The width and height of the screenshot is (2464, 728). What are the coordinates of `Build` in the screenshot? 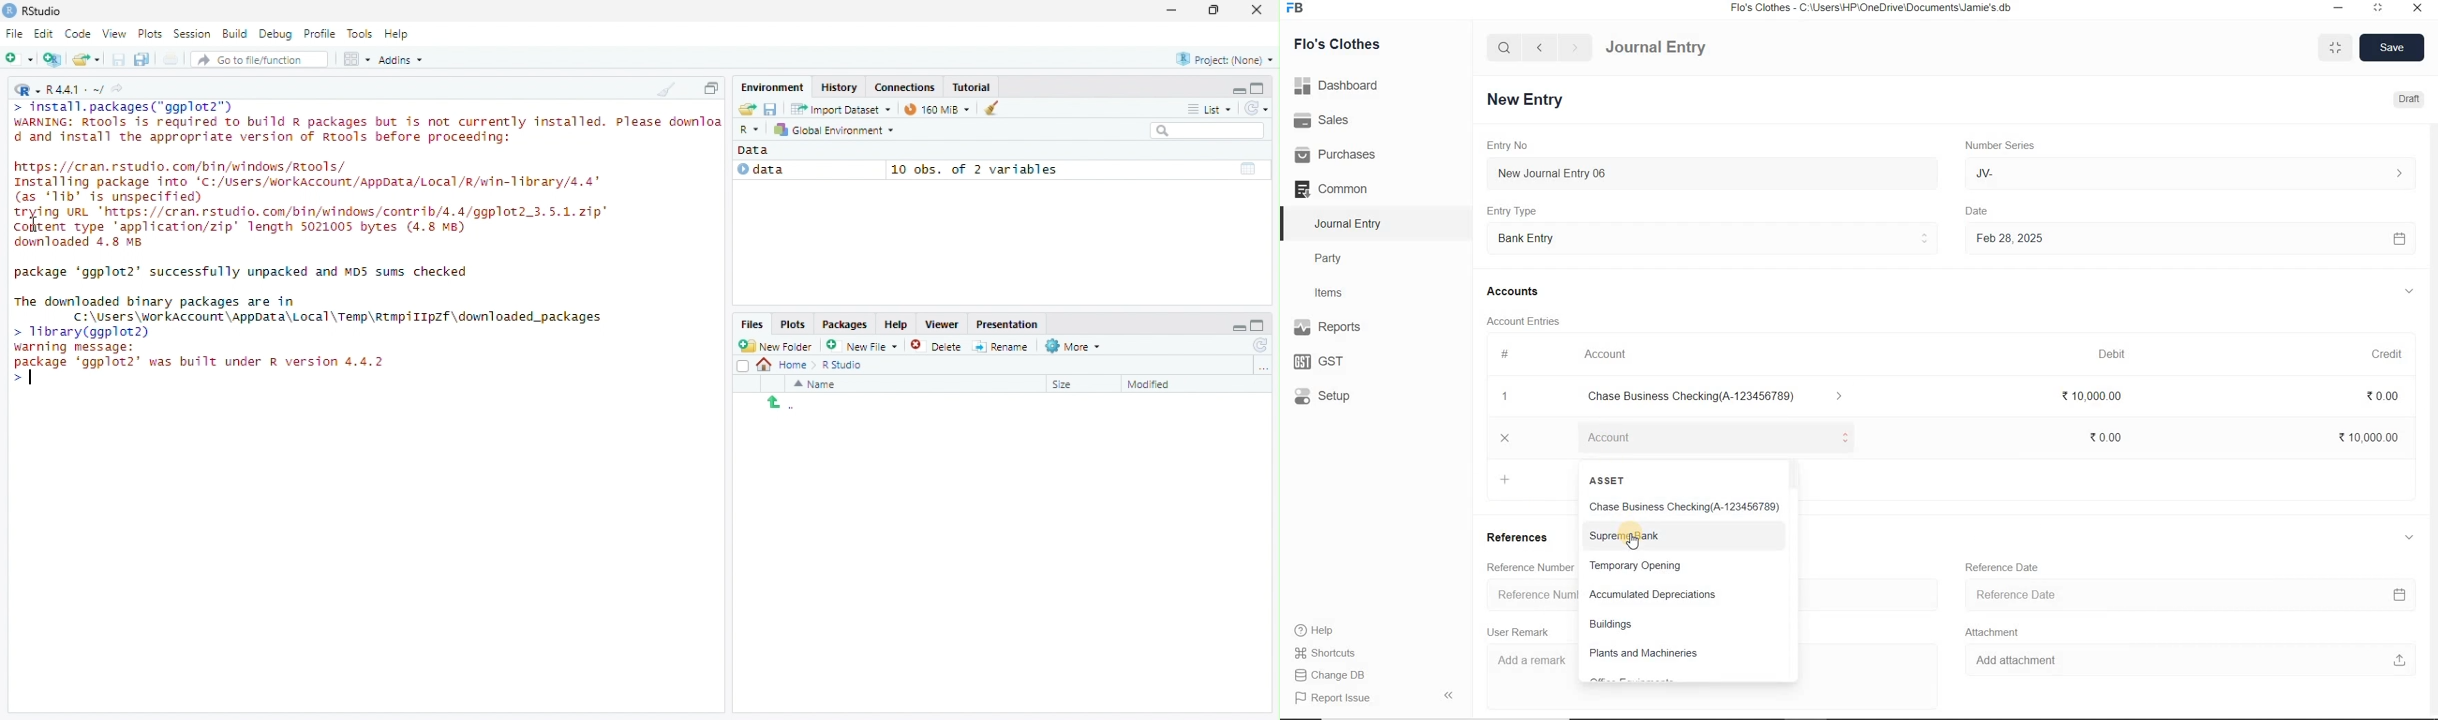 It's located at (237, 34).